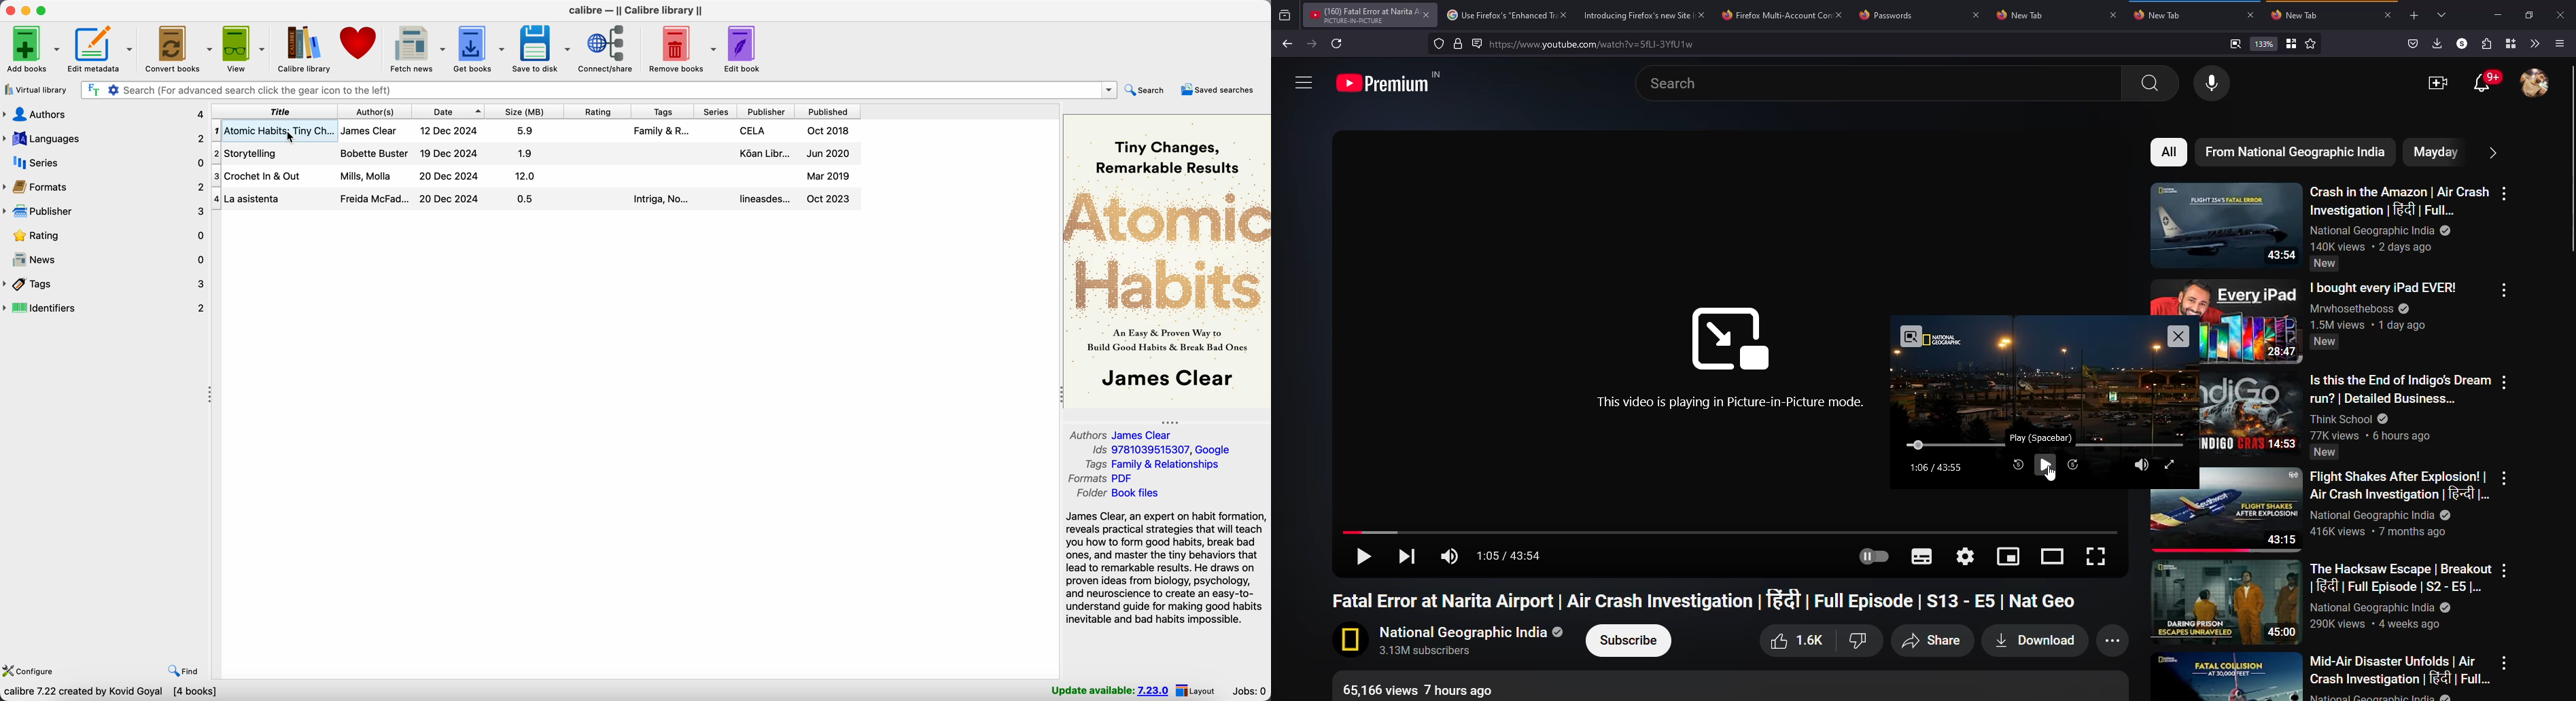 The width and height of the screenshot is (2576, 728). Describe the element at coordinates (2291, 43) in the screenshot. I see `bookmark` at that location.